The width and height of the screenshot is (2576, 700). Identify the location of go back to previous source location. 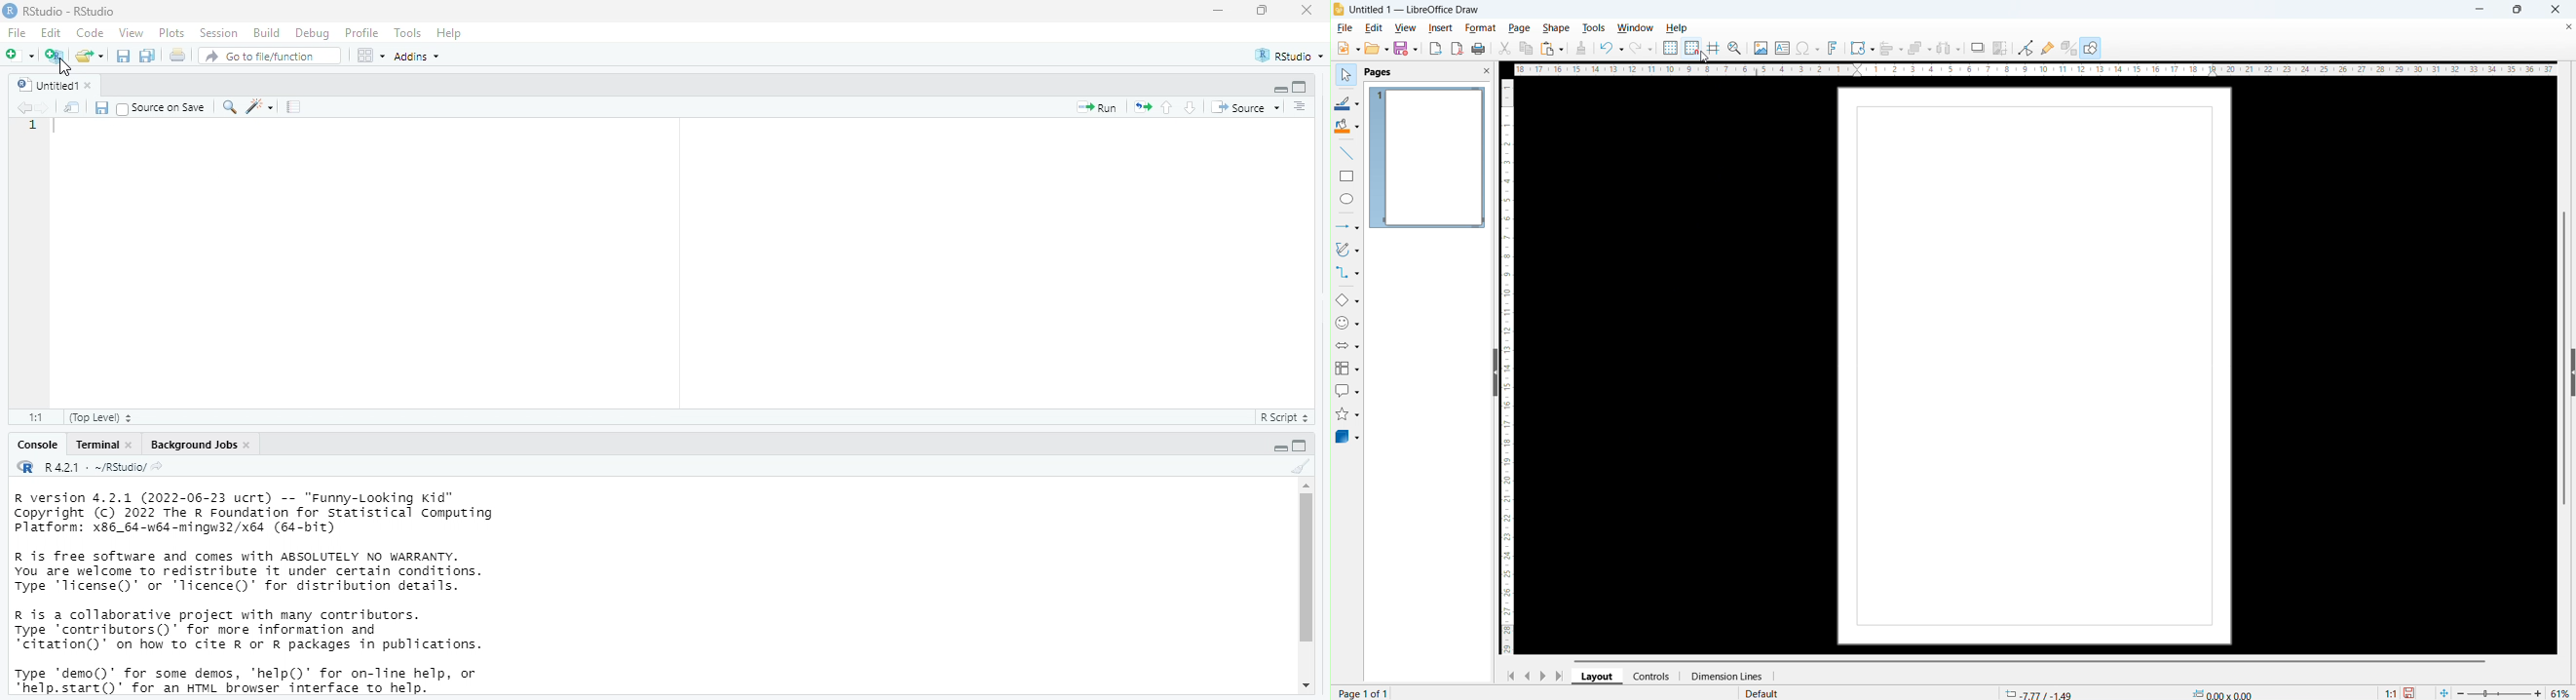
(18, 106).